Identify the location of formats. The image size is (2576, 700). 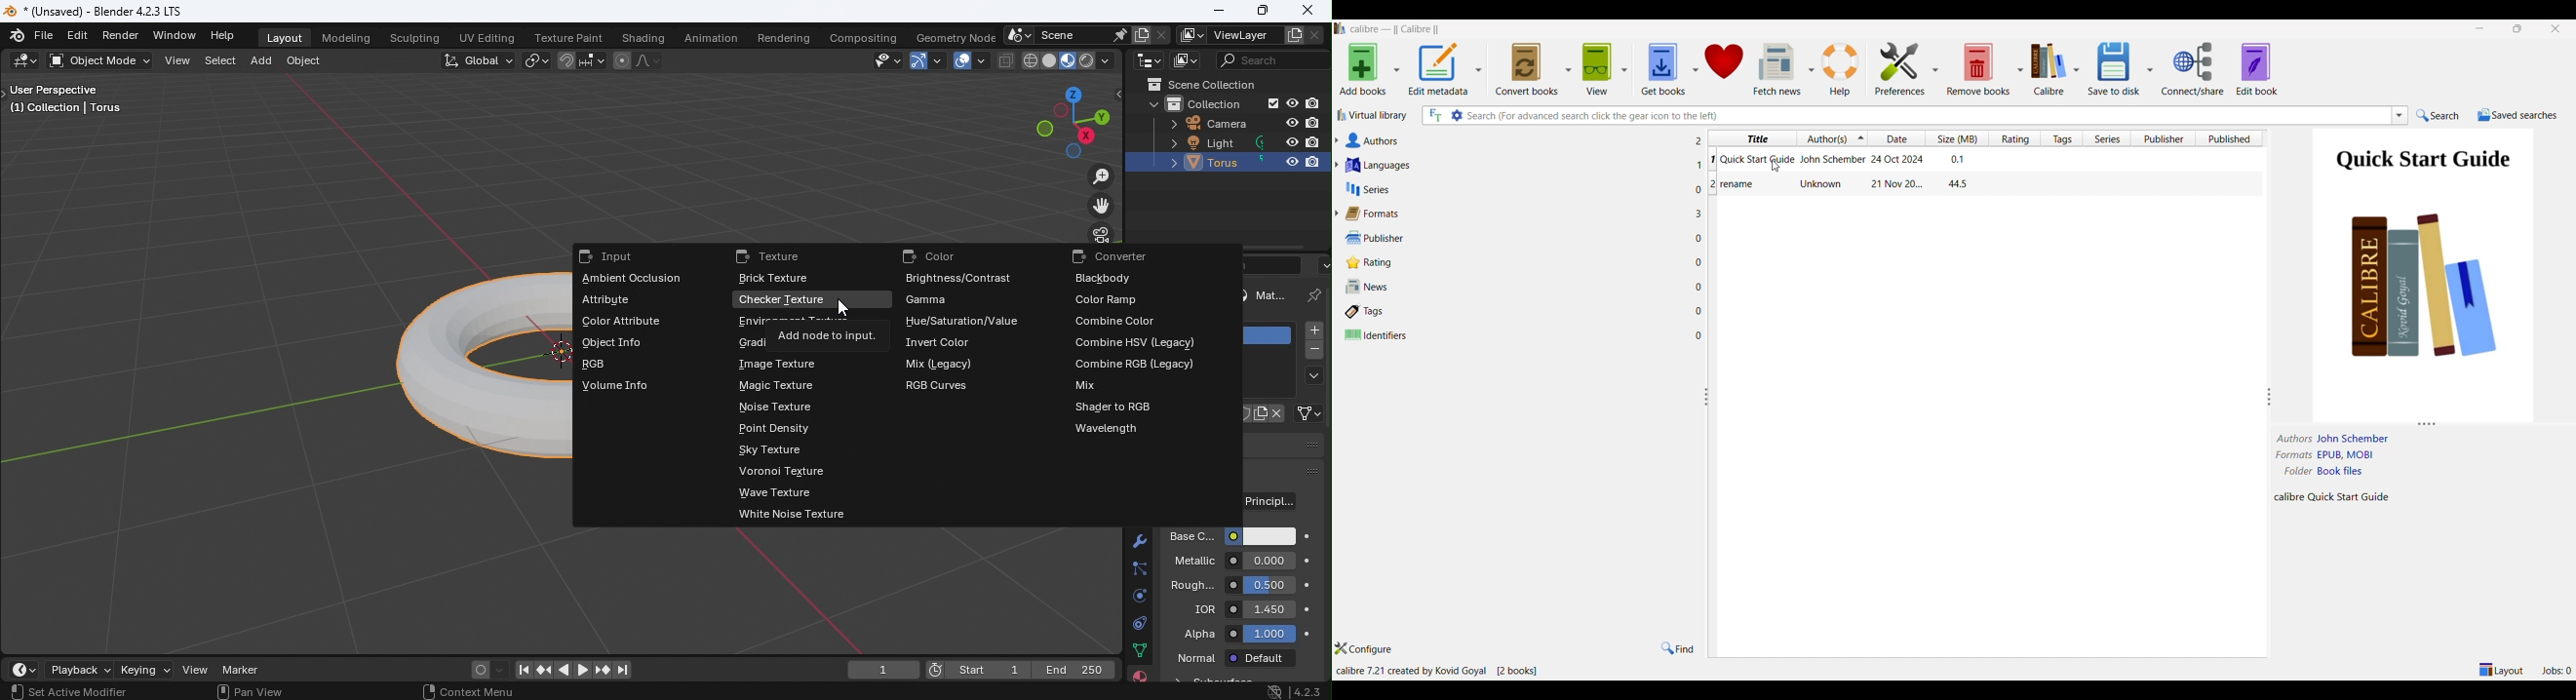
(2294, 455).